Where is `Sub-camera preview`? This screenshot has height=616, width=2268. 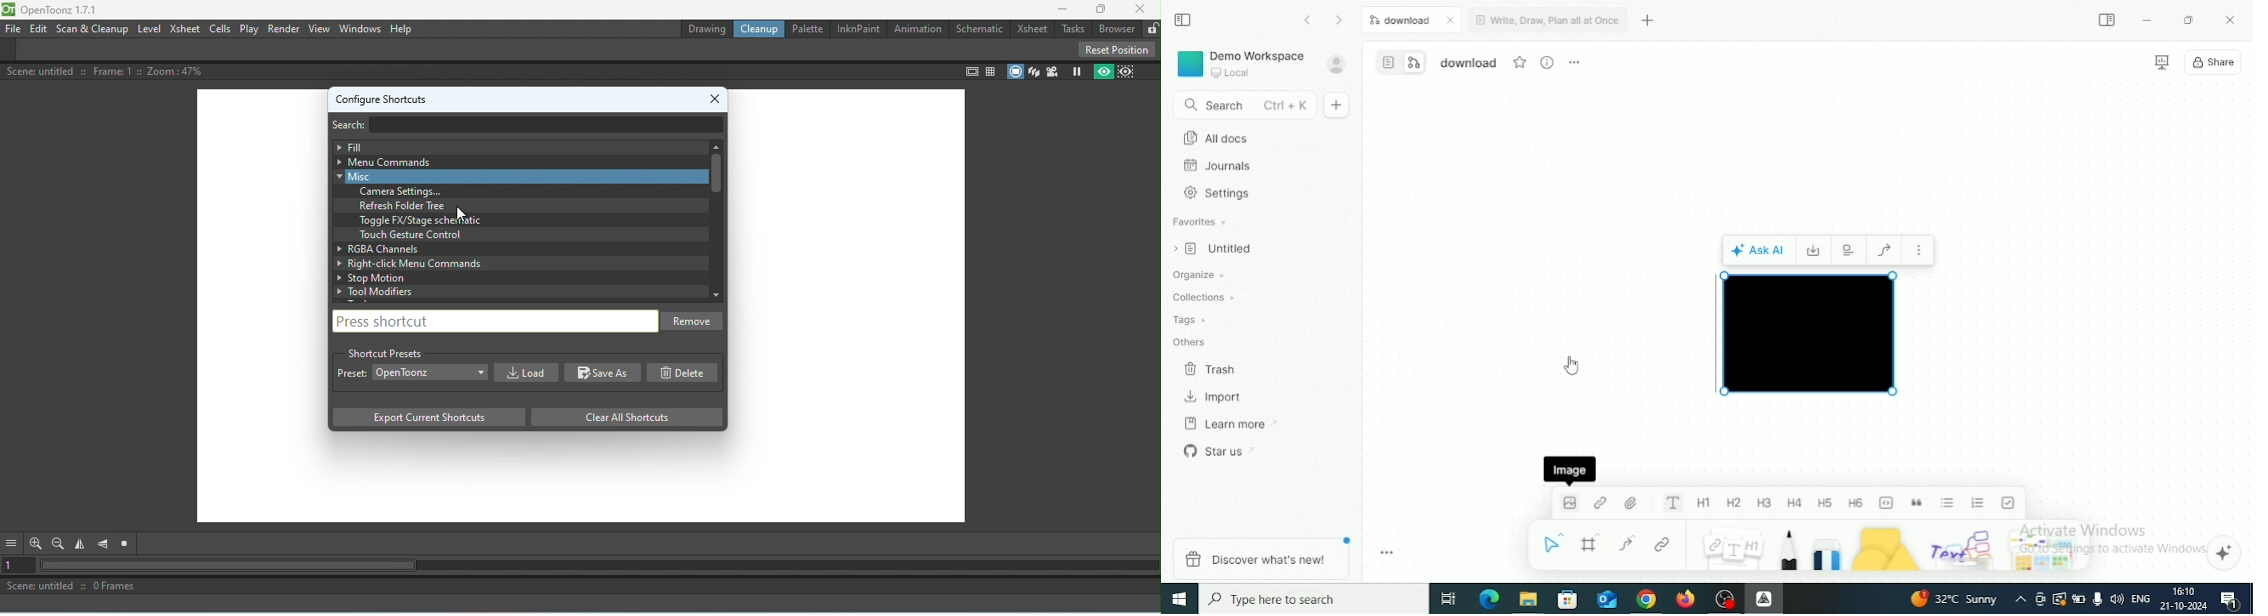 Sub-camera preview is located at coordinates (1128, 71).